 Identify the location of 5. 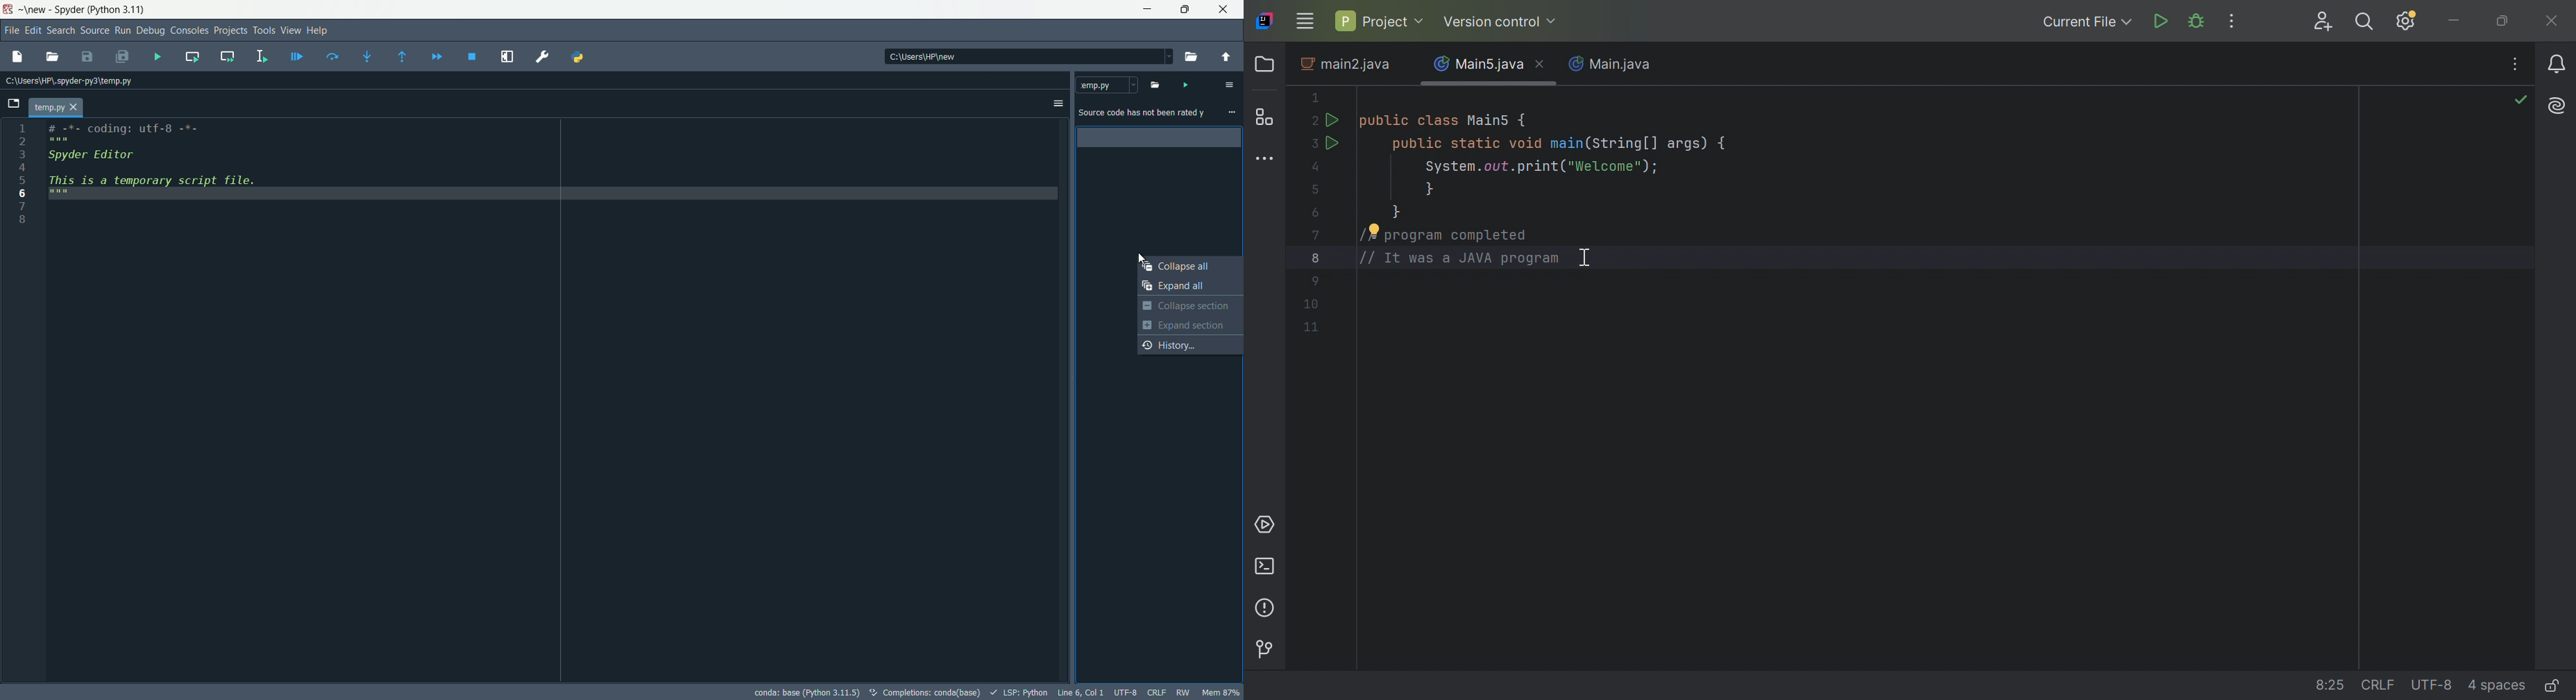
(23, 180).